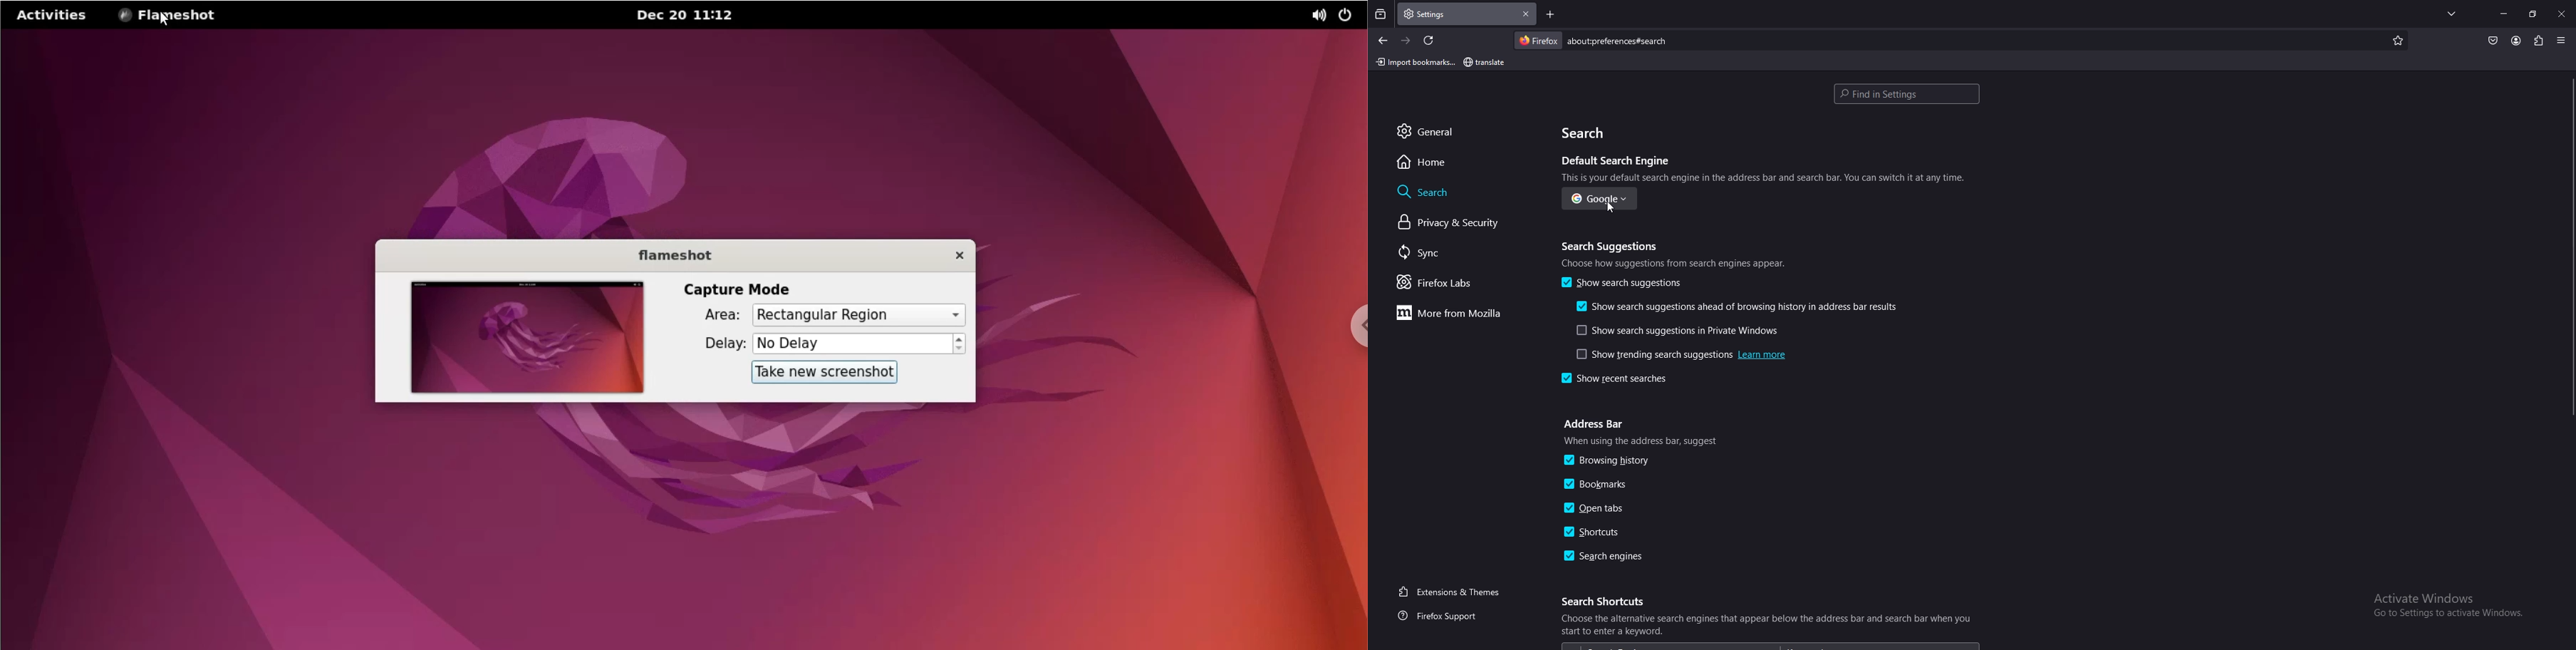 This screenshot has height=672, width=2576. Describe the element at coordinates (2396, 40) in the screenshot. I see `favorites` at that location.